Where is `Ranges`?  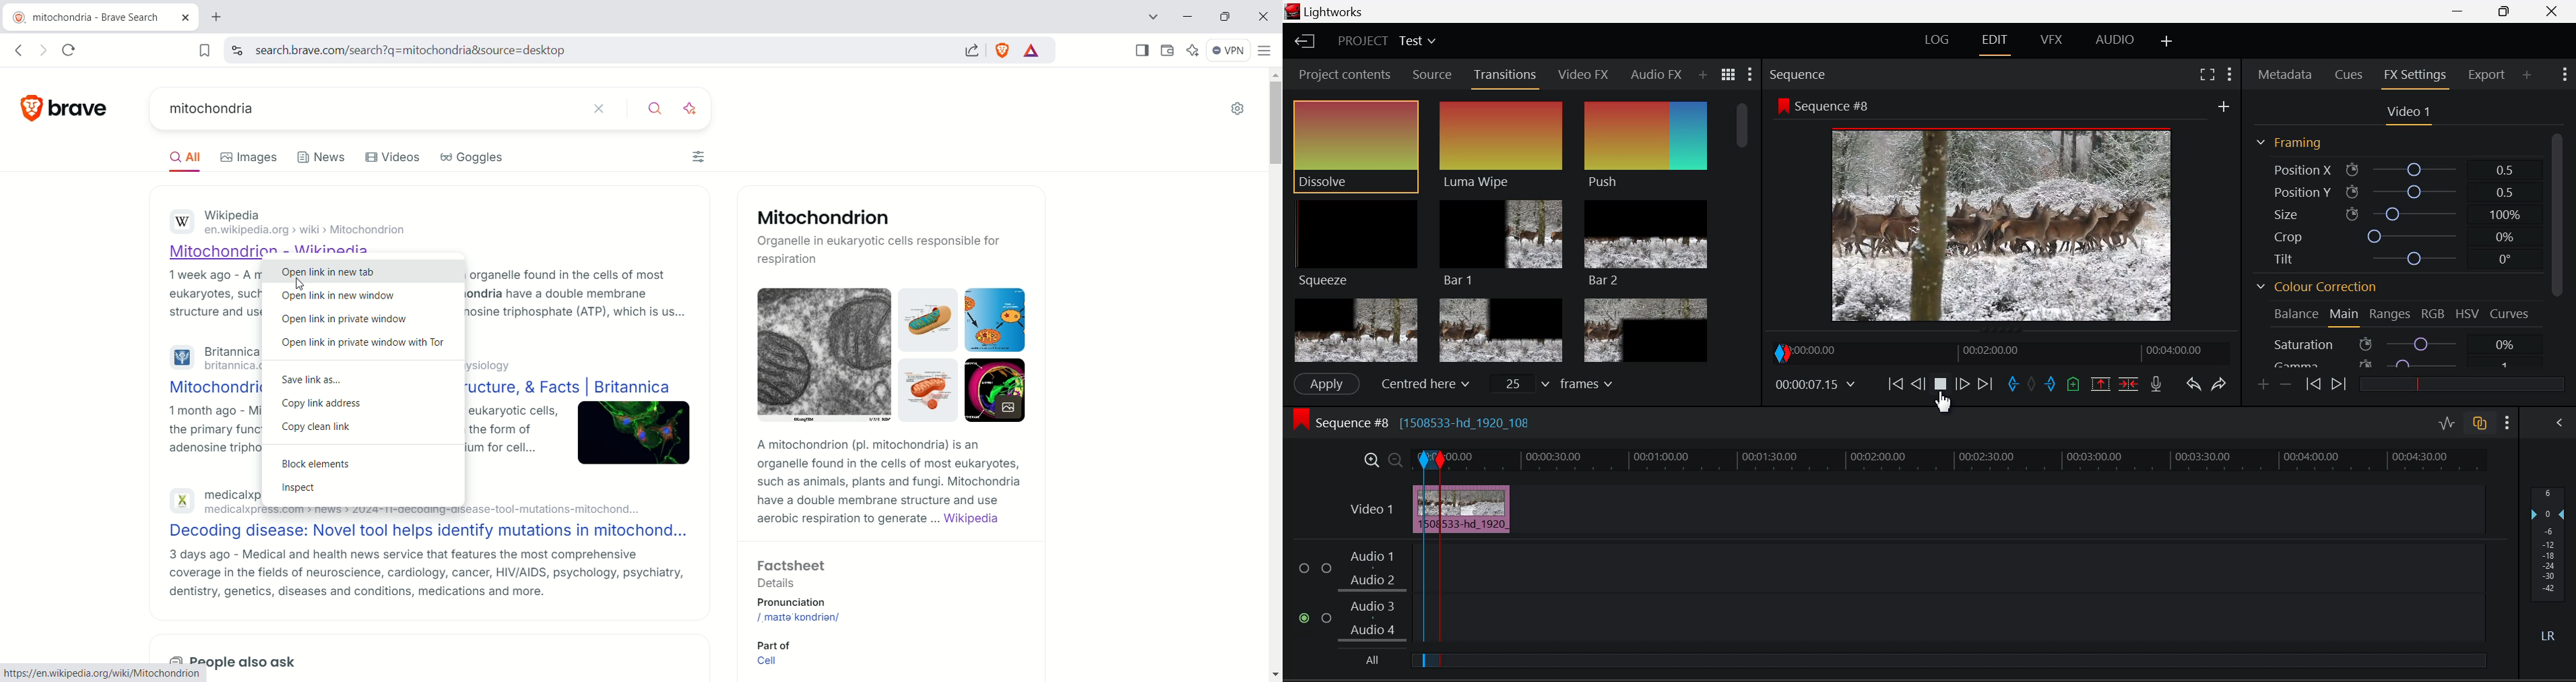 Ranges is located at coordinates (2390, 315).